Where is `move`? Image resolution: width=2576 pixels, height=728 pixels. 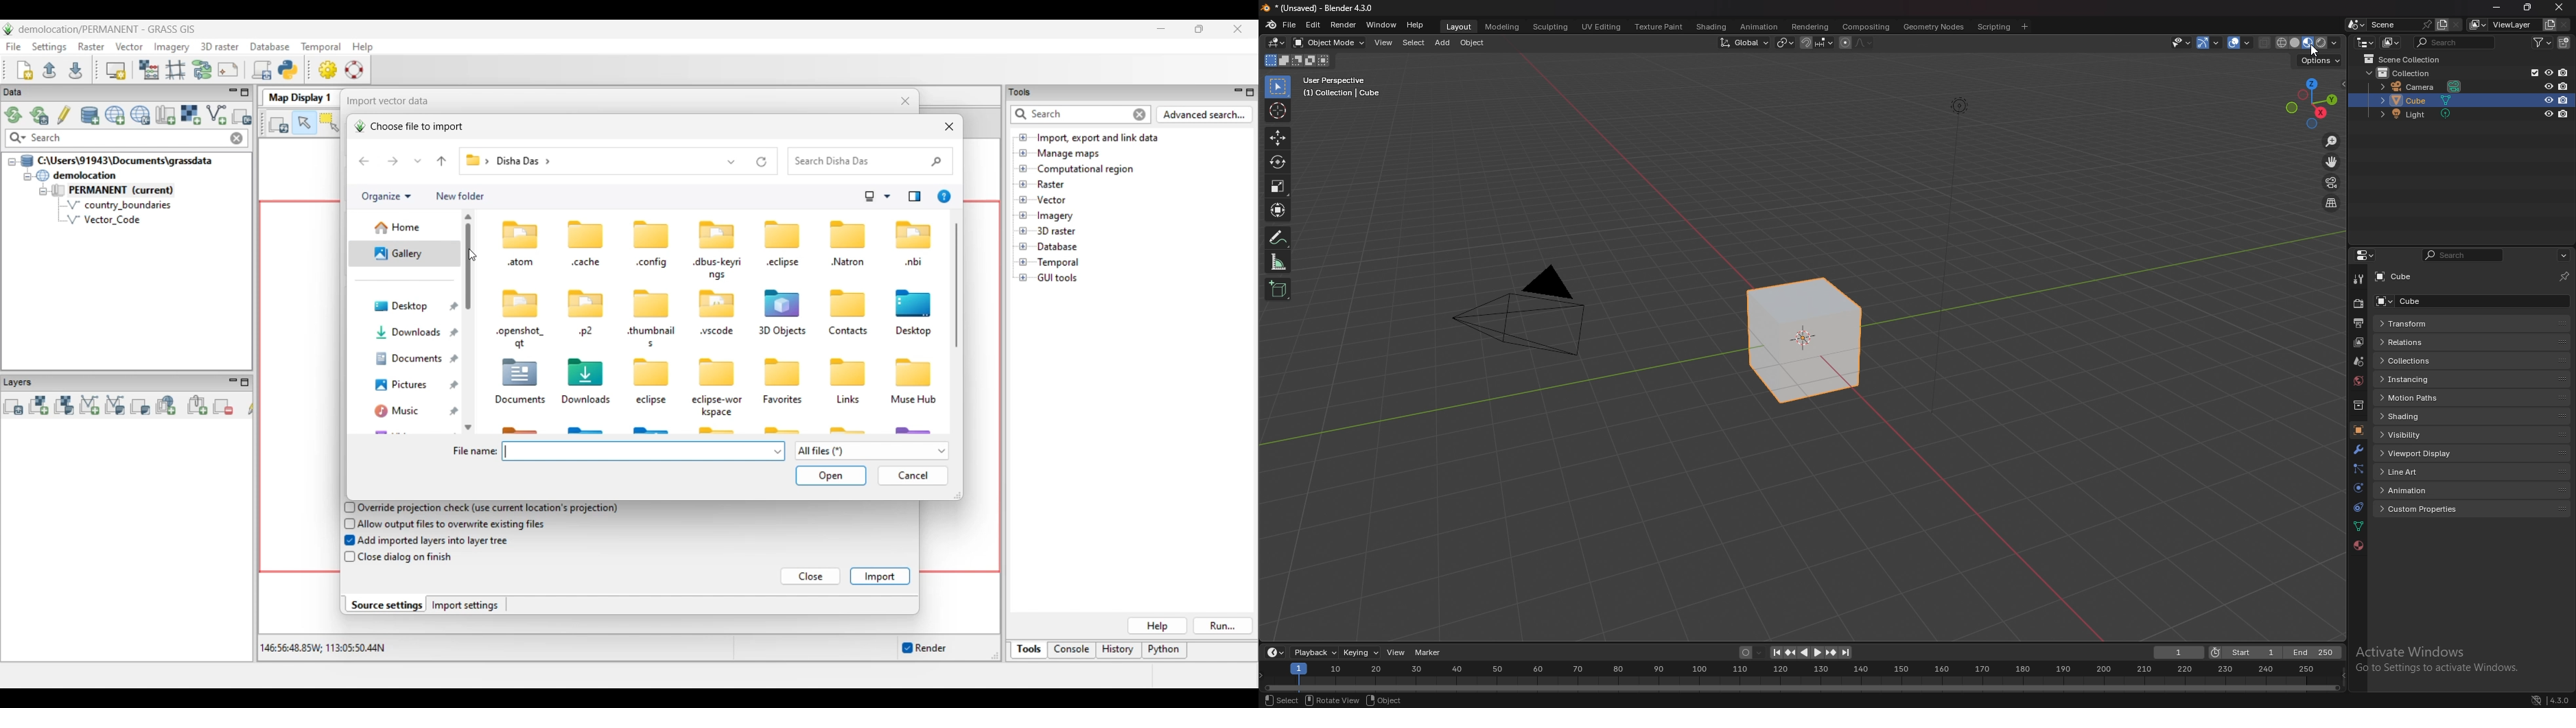 move is located at coordinates (2332, 162).